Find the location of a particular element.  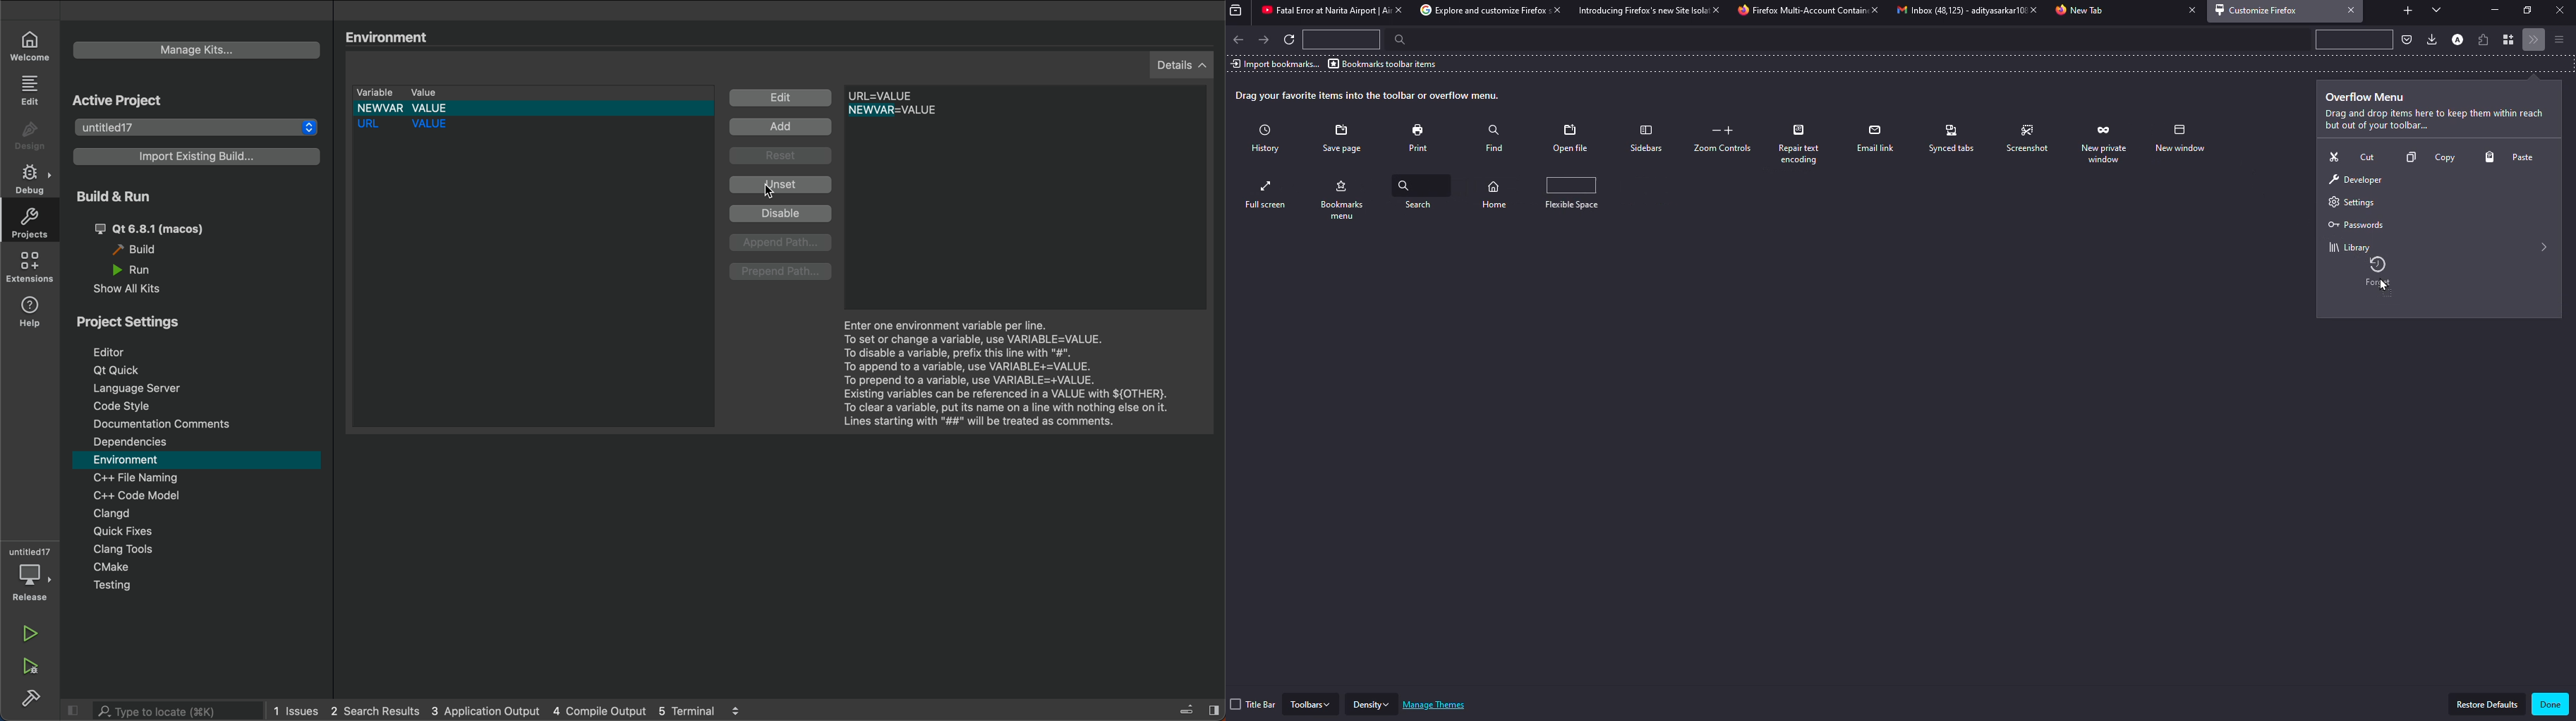

copy is located at coordinates (2426, 159).